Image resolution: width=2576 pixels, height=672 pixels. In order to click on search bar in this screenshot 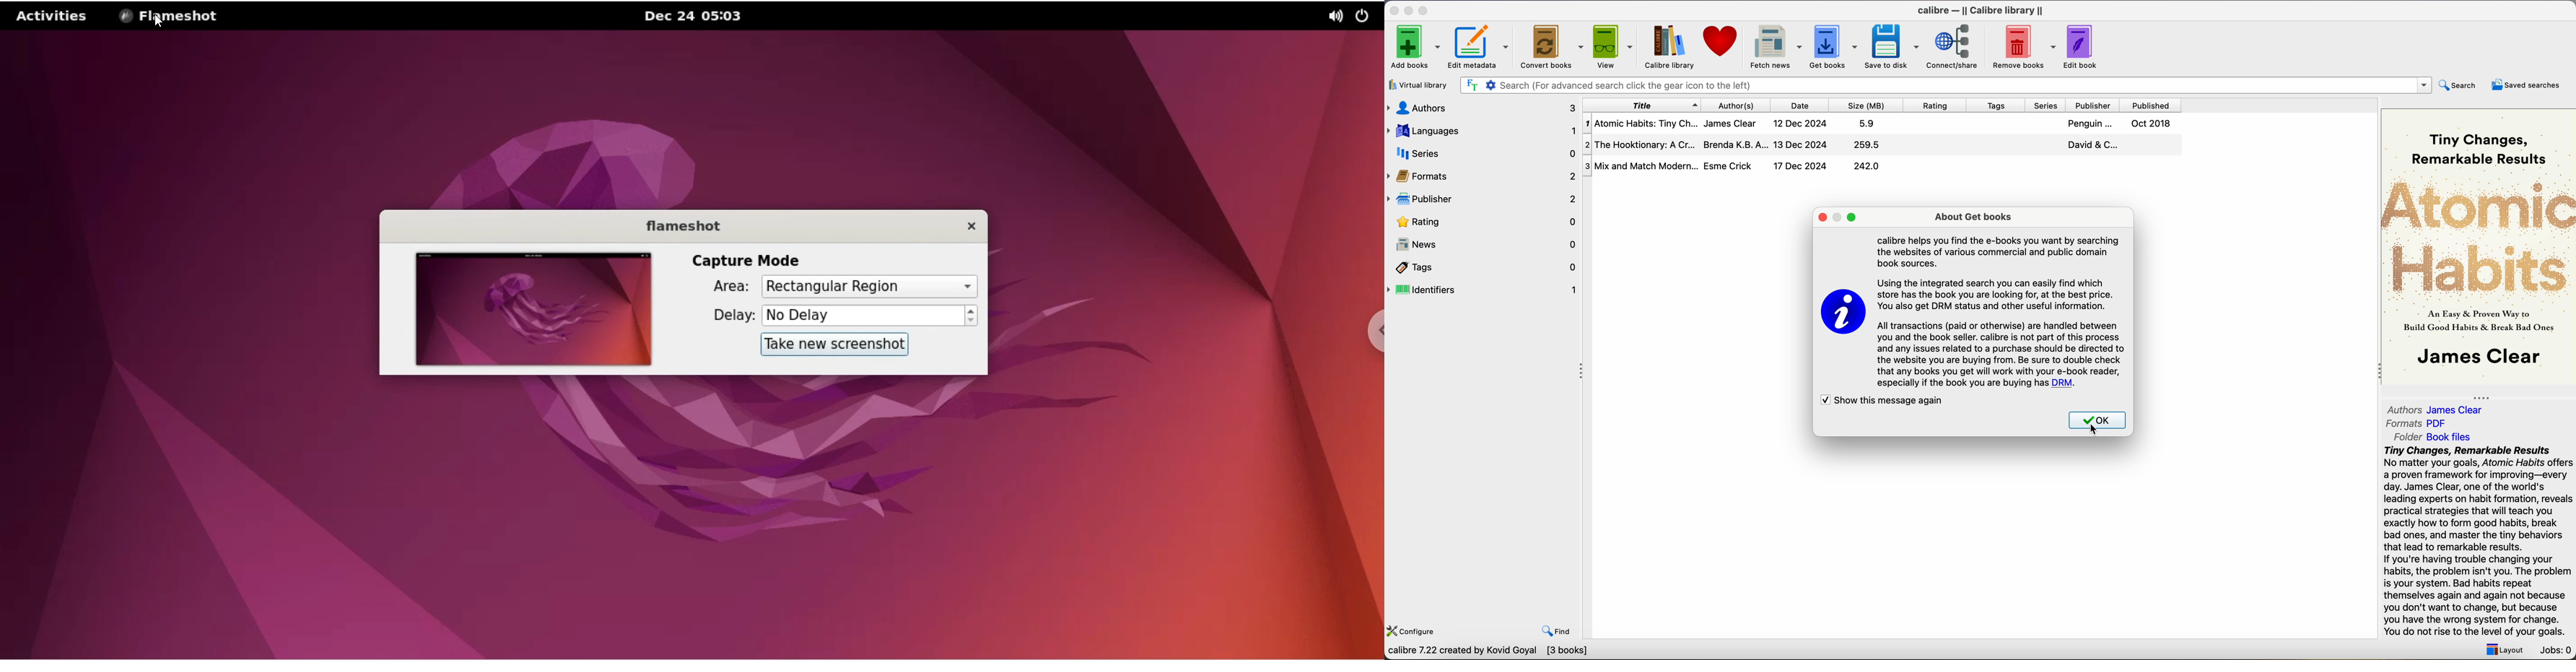, I will do `click(1627, 86)`.